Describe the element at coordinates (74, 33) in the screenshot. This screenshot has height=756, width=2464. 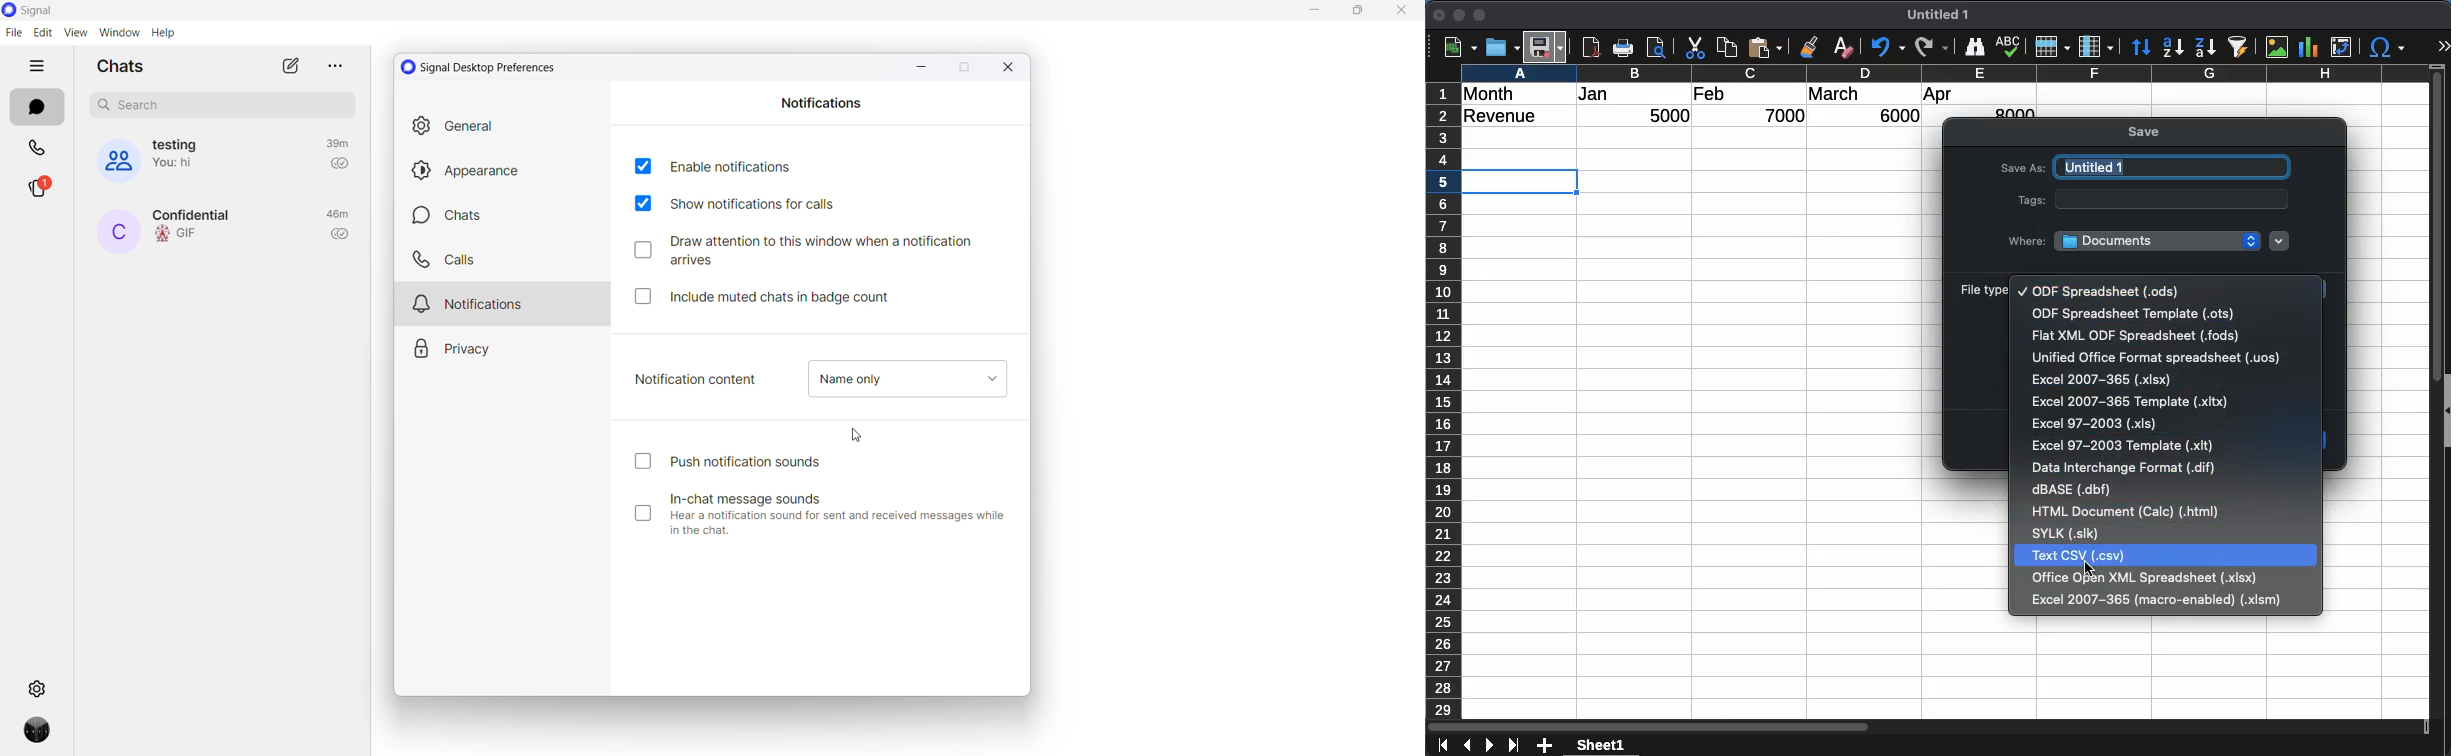
I see `view` at that location.